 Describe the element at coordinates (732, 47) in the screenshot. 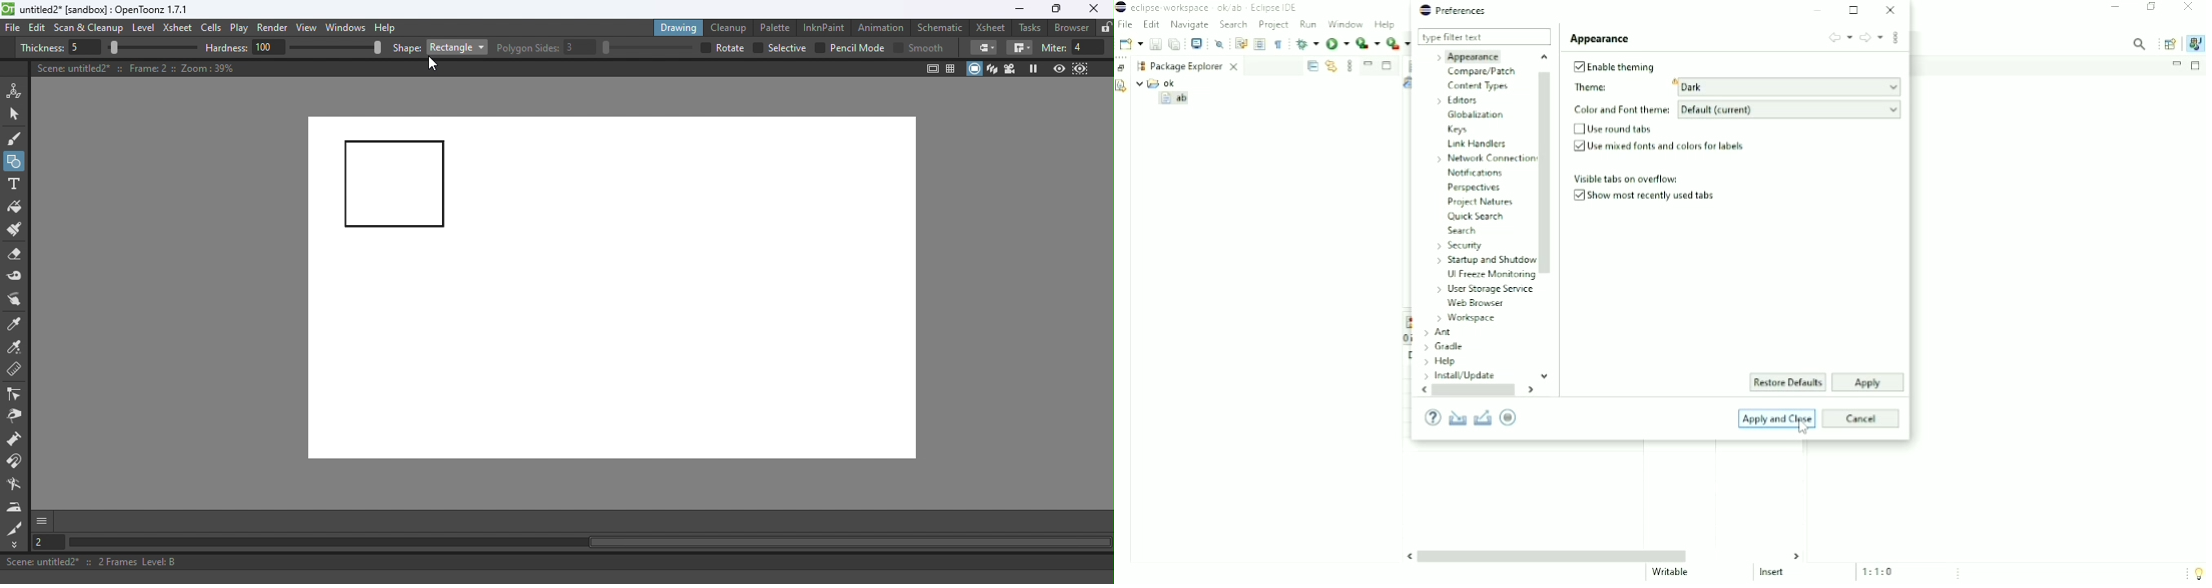

I see `over all` at that location.